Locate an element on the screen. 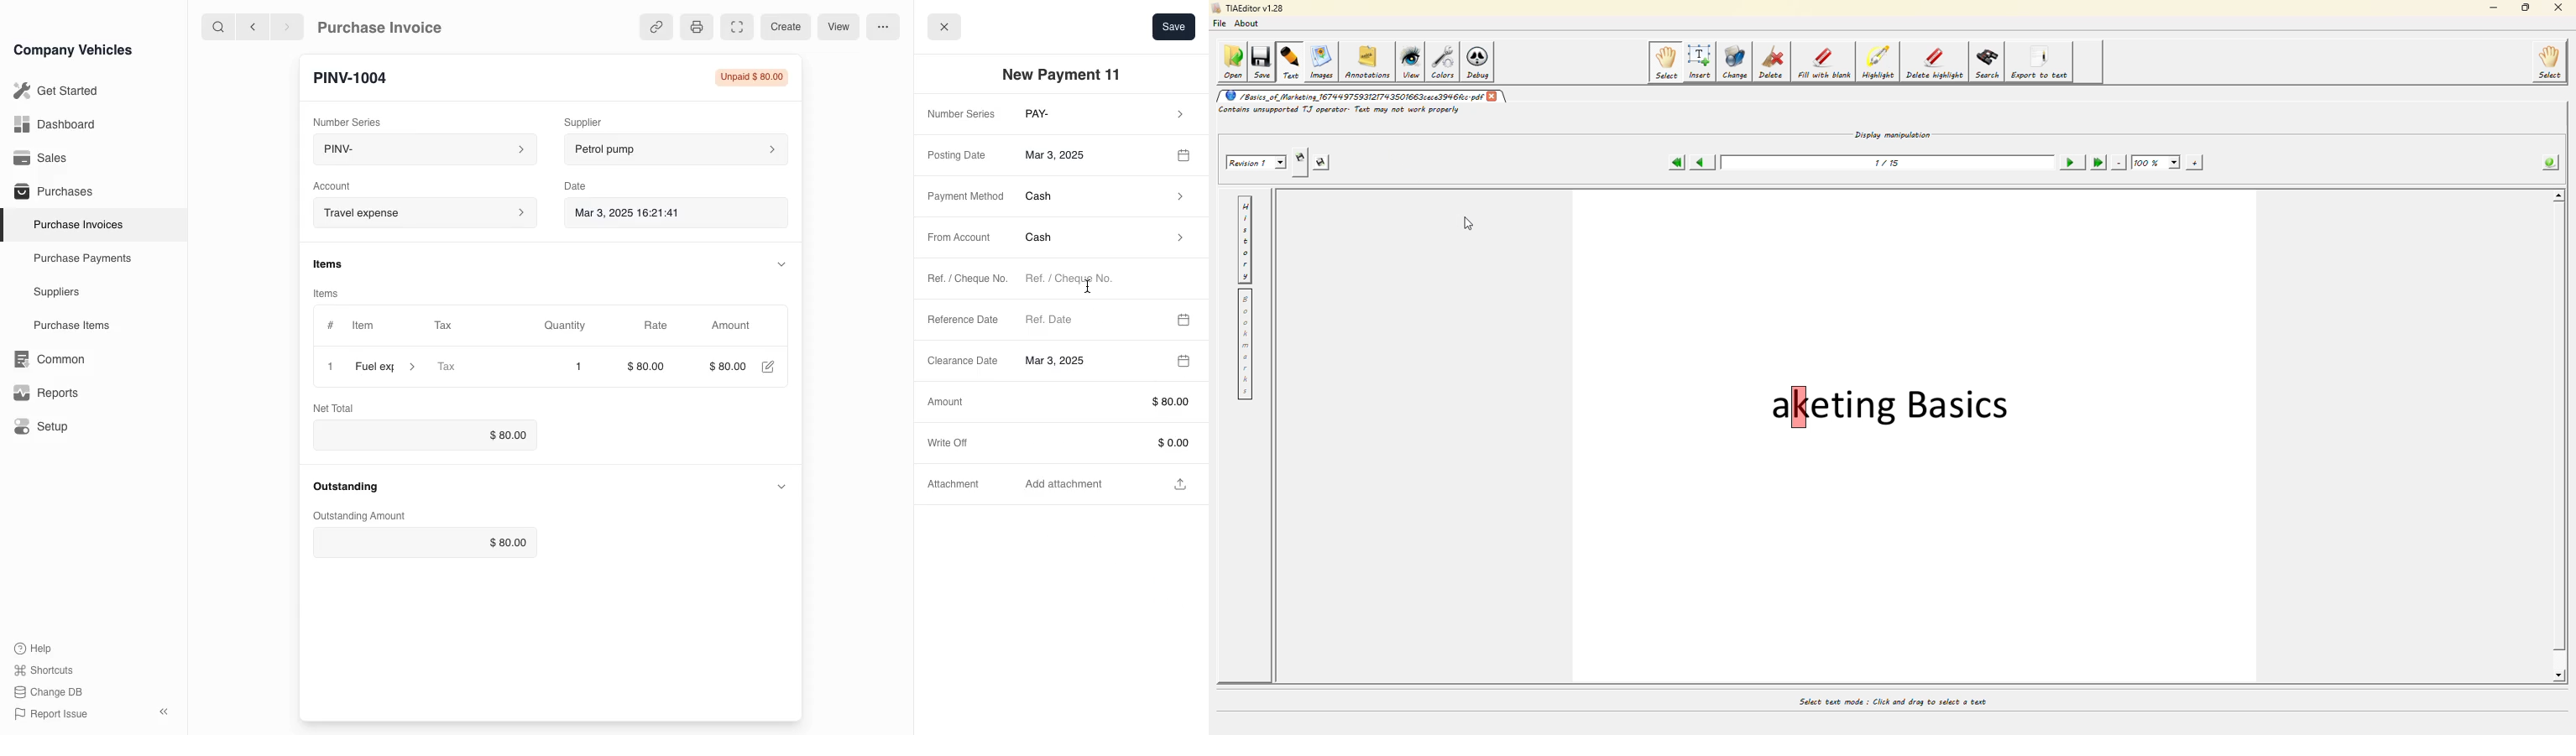 This screenshot has width=2576, height=756. expand is located at coordinates (781, 486).